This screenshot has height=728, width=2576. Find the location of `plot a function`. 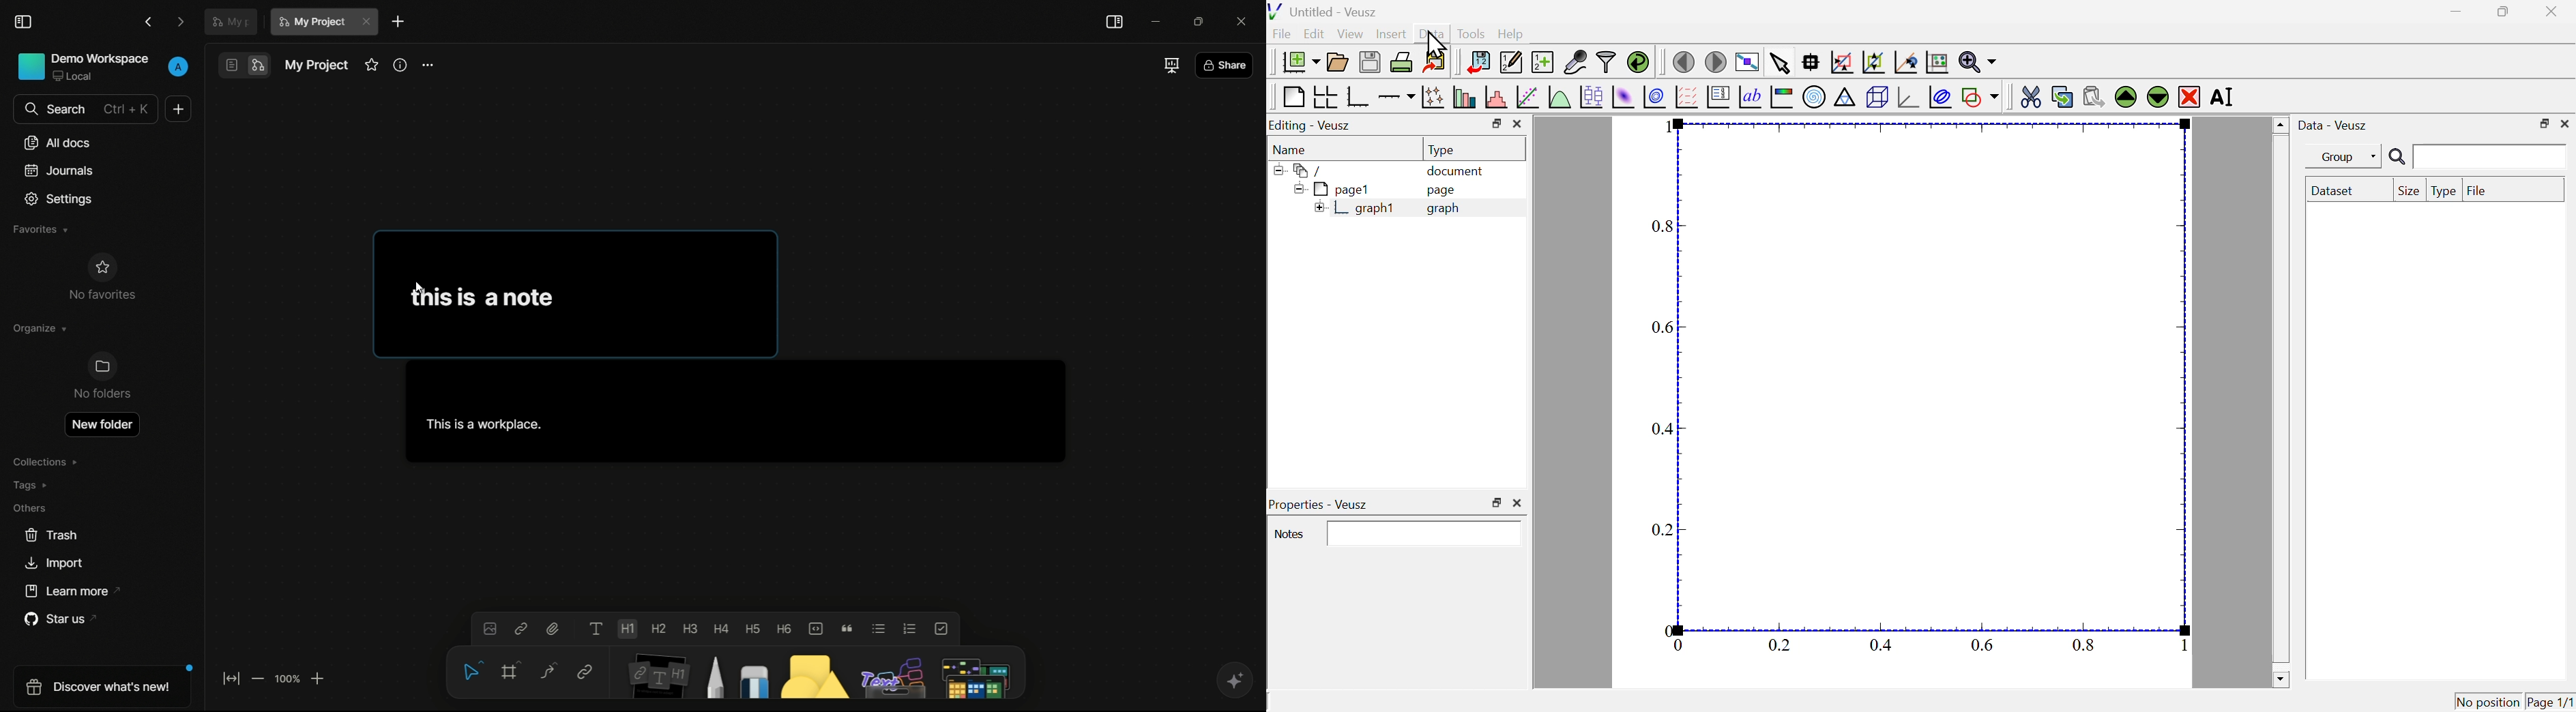

plot a function is located at coordinates (1559, 97).